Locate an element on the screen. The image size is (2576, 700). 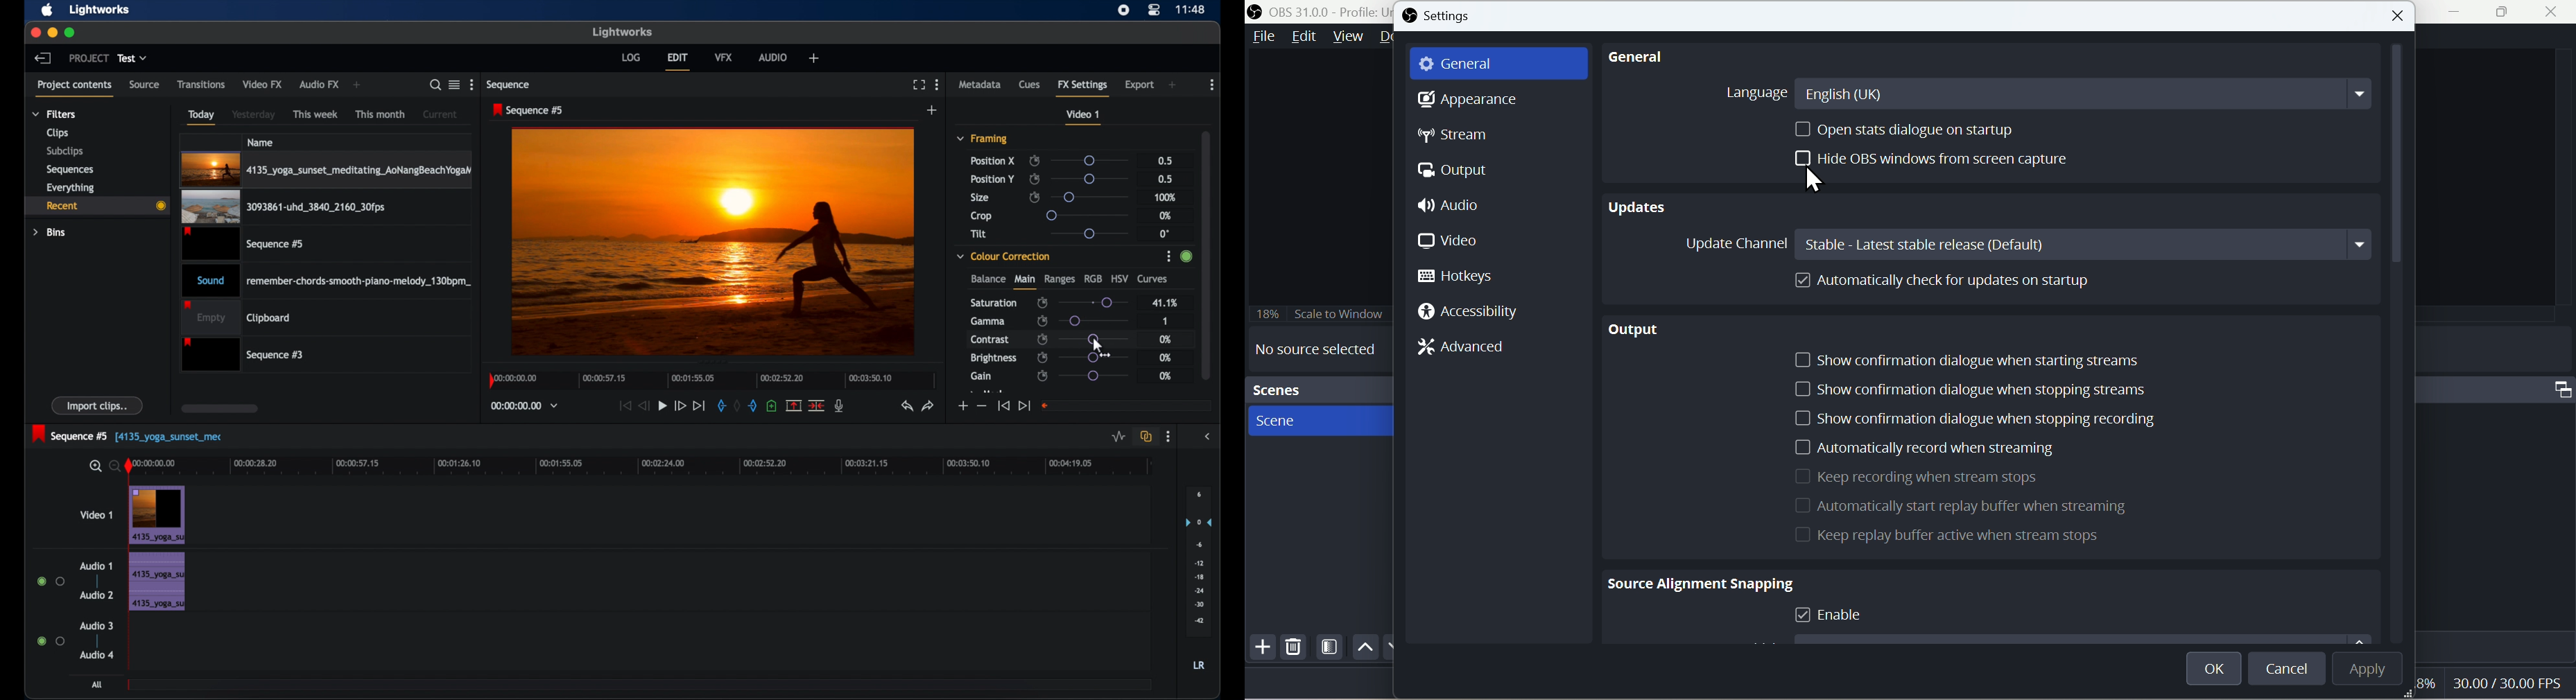
hsv is located at coordinates (1120, 278).